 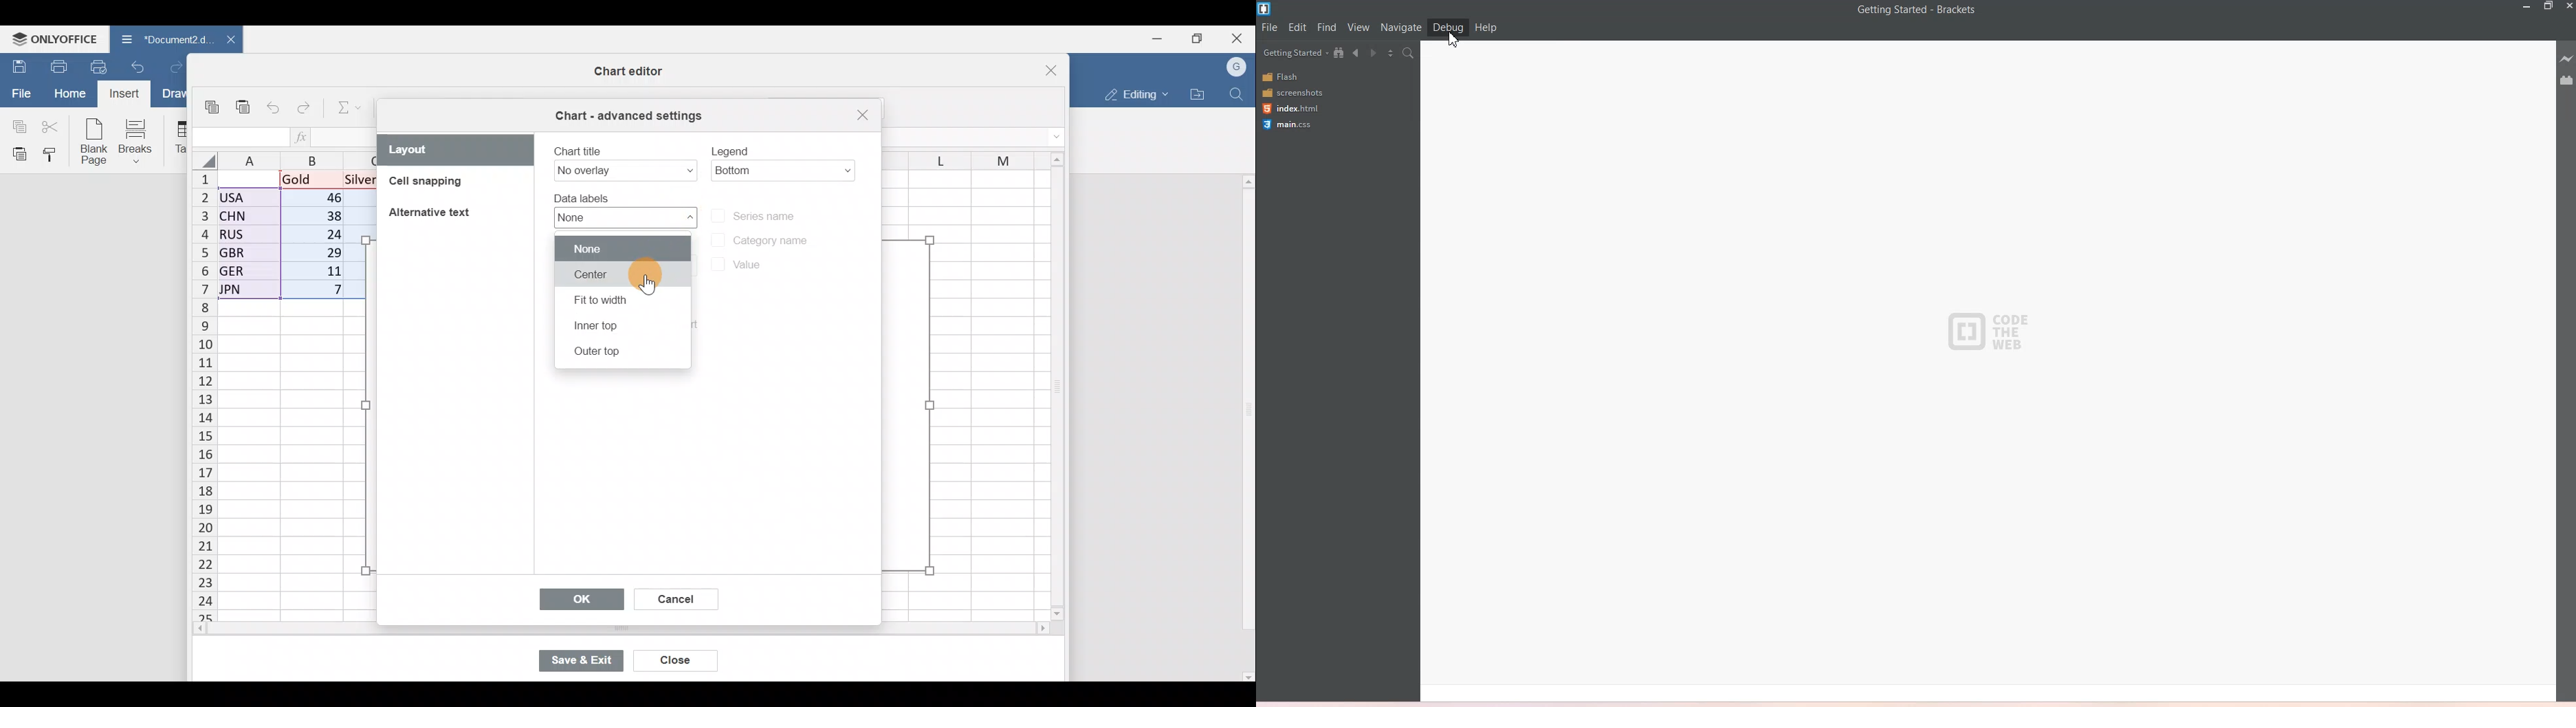 I want to click on Chart editor, so click(x=616, y=72).